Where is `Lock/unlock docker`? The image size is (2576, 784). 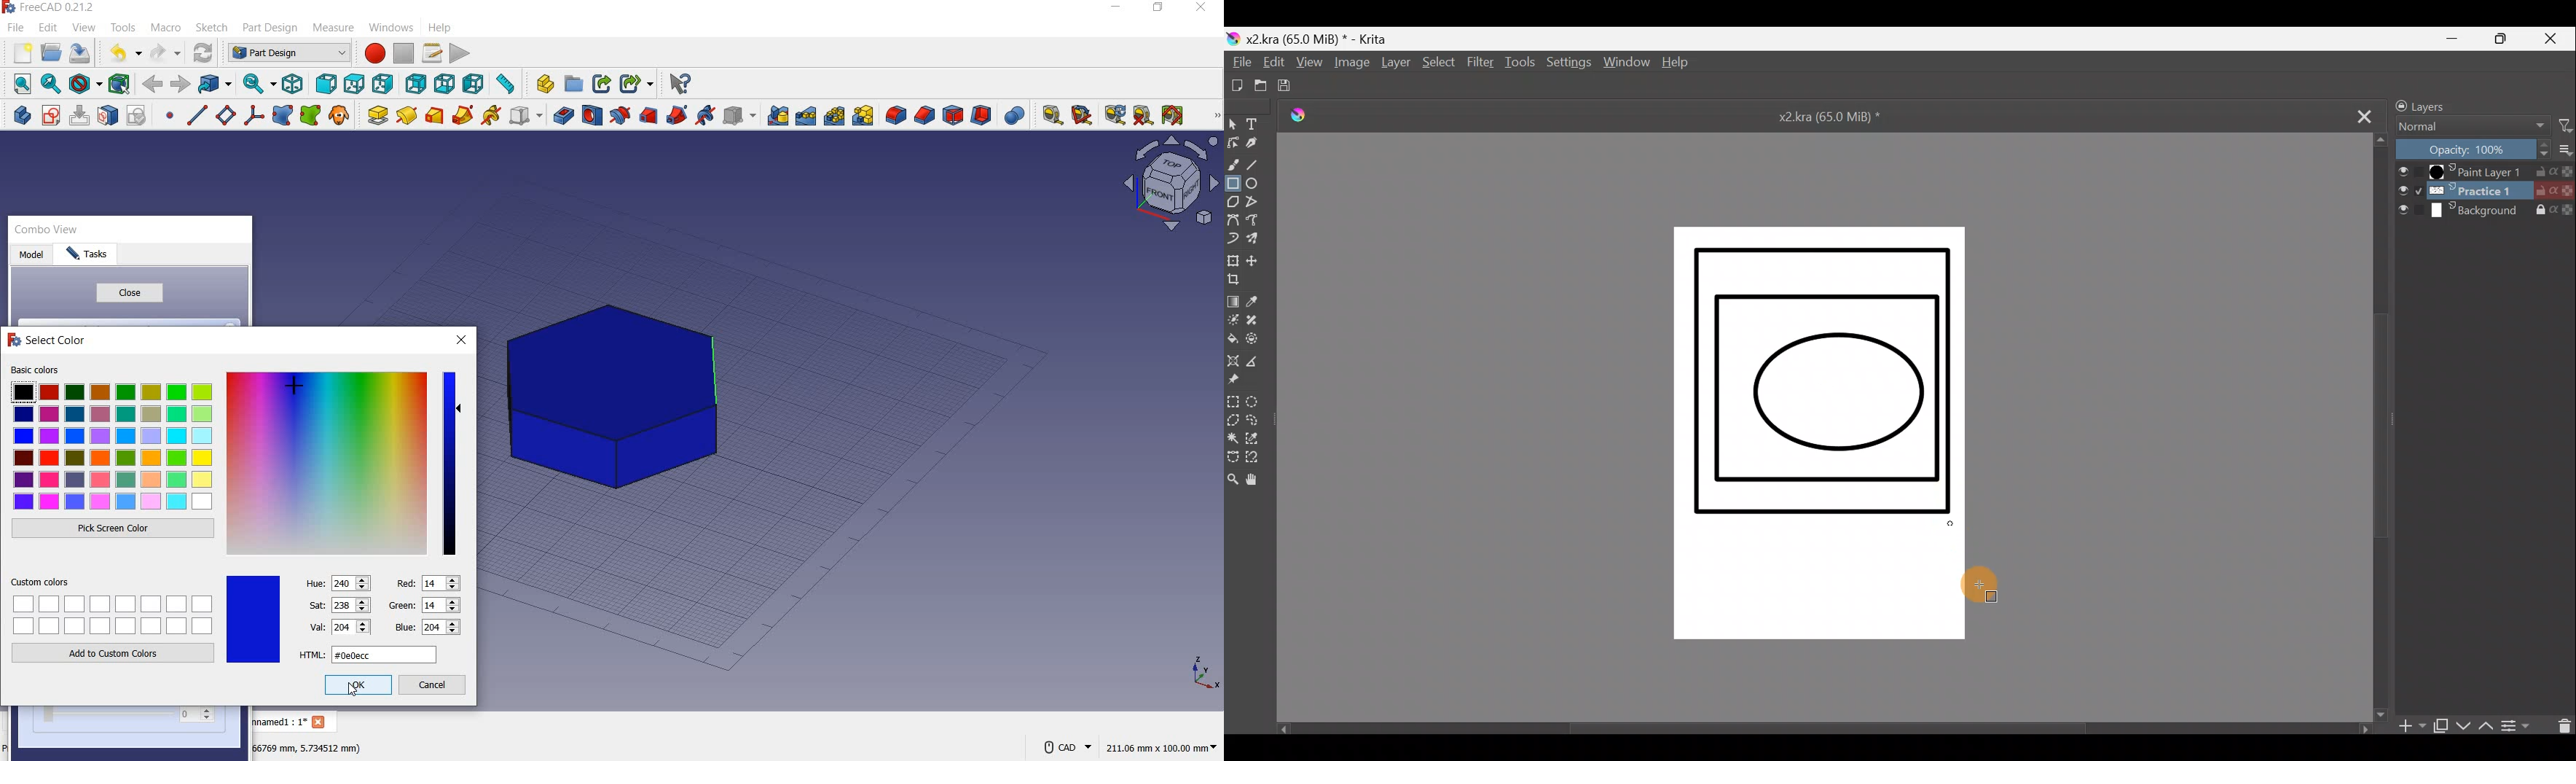 Lock/unlock docker is located at coordinates (2395, 104).